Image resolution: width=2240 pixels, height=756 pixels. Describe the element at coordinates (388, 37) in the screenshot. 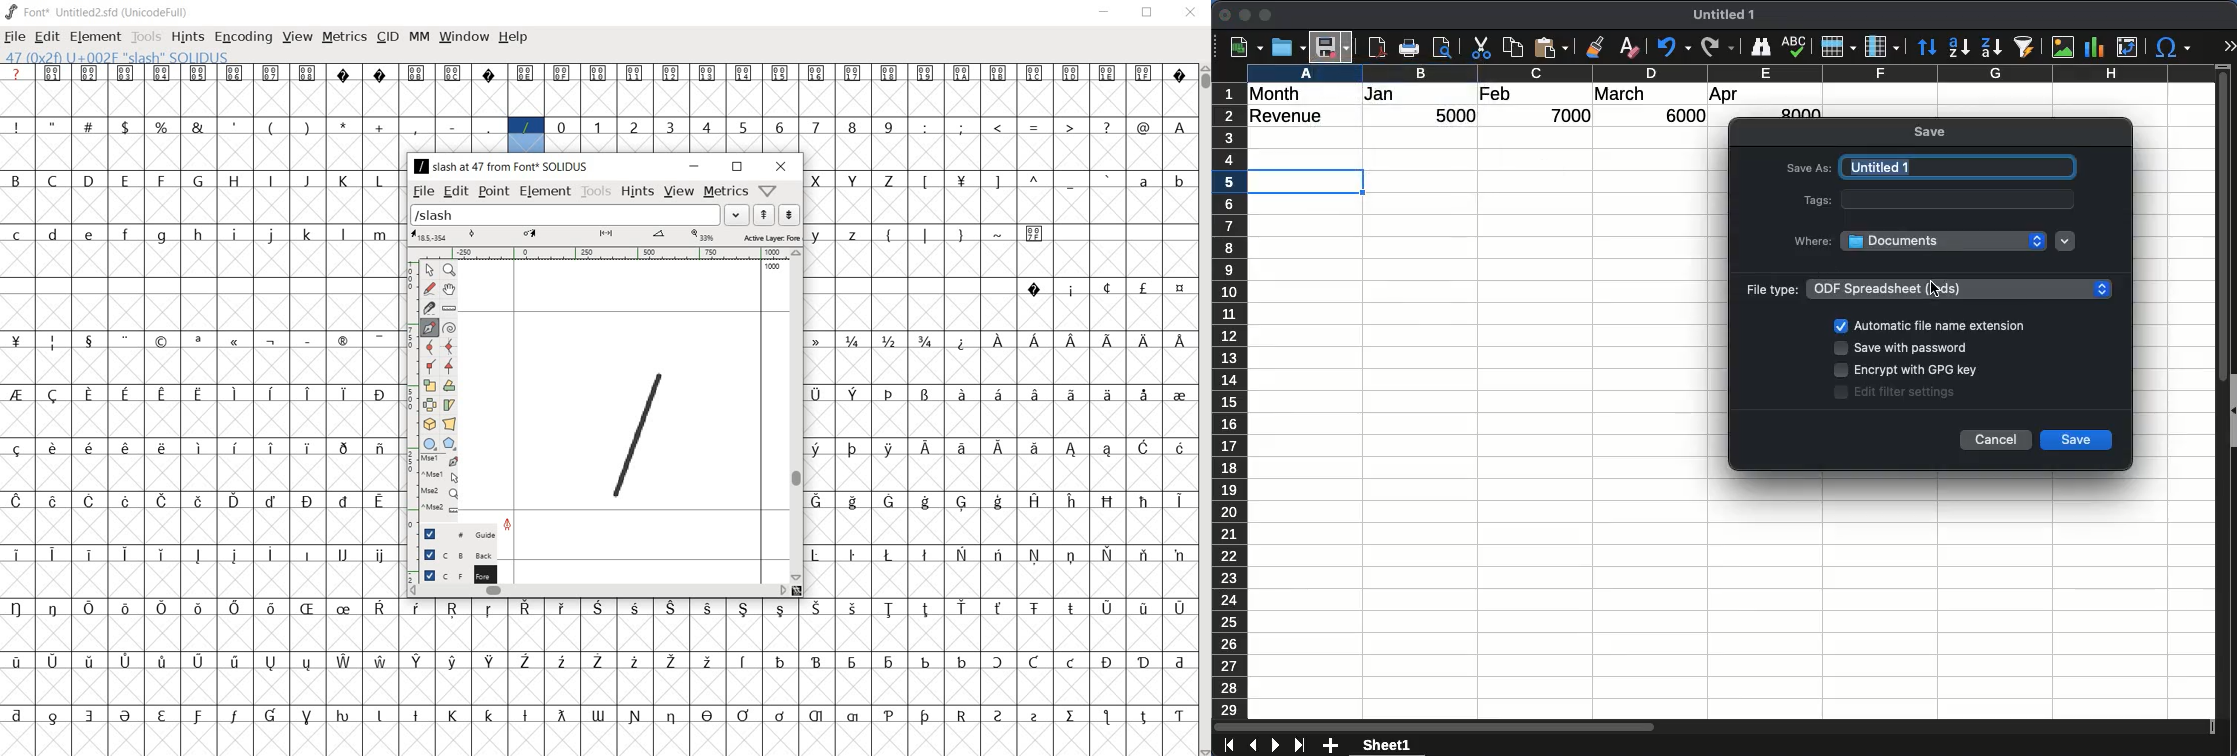

I see `CID` at that location.